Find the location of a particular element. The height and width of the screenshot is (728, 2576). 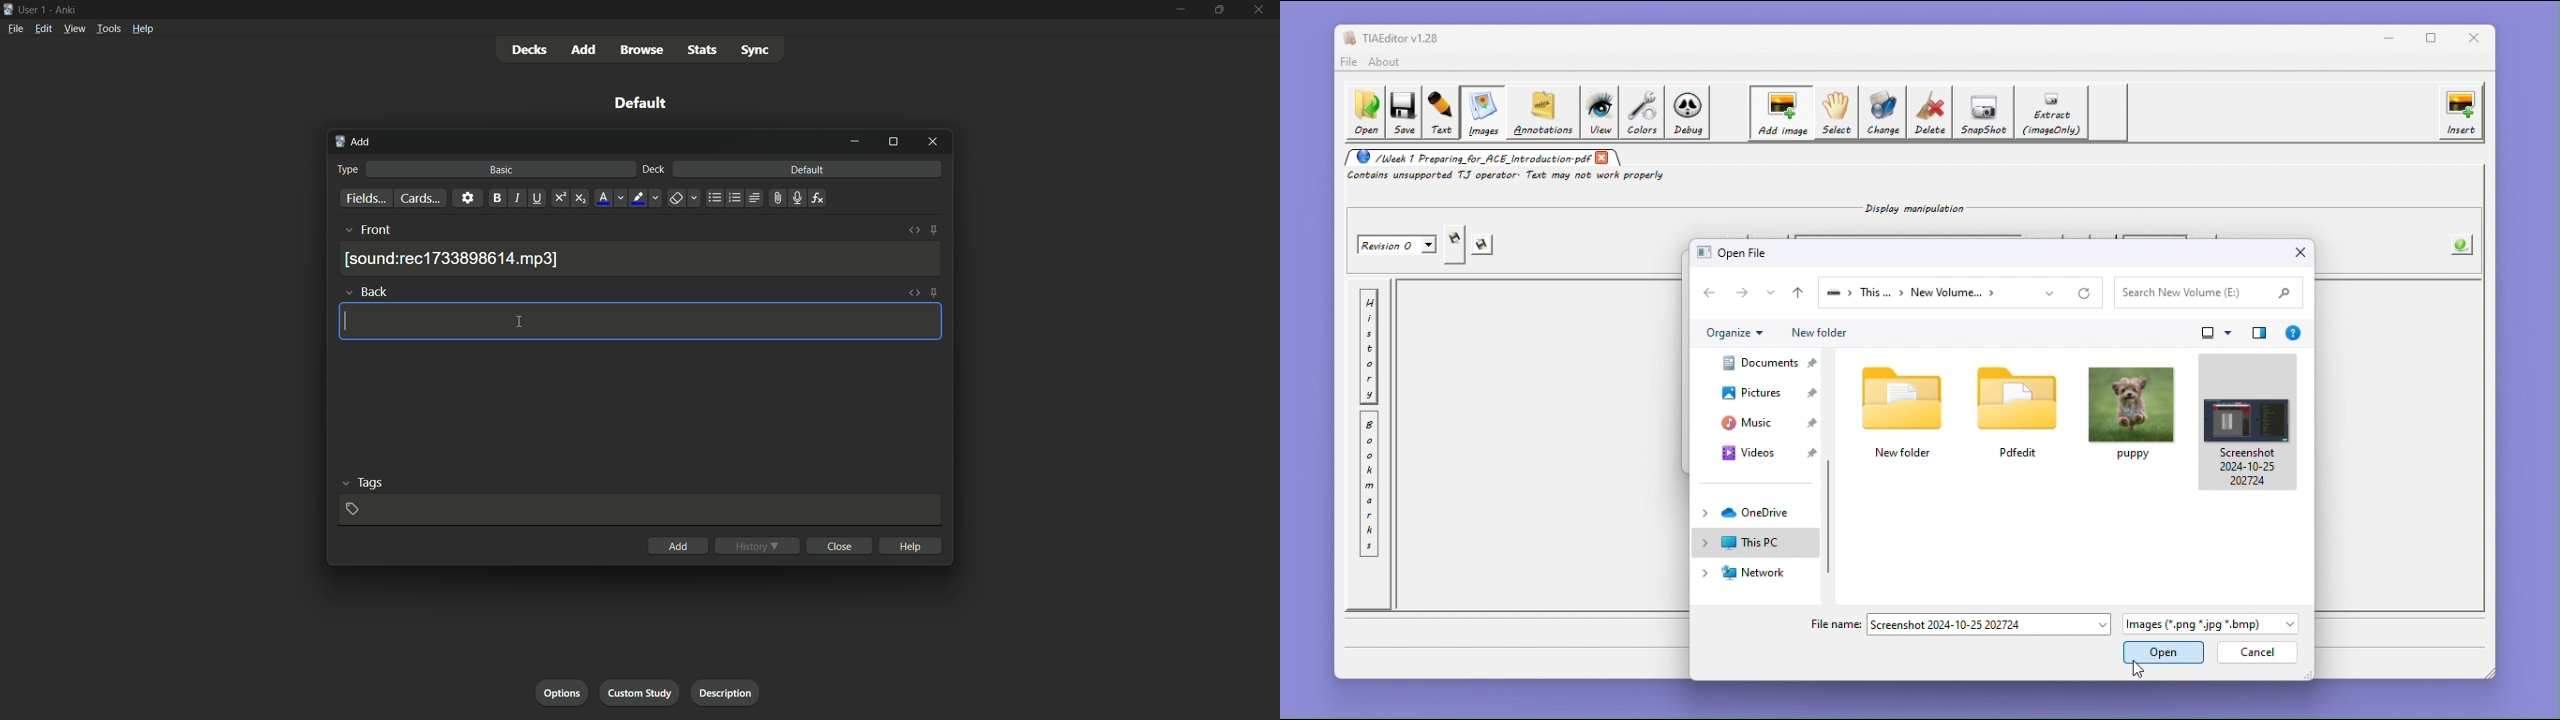

description is located at coordinates (729, 694).